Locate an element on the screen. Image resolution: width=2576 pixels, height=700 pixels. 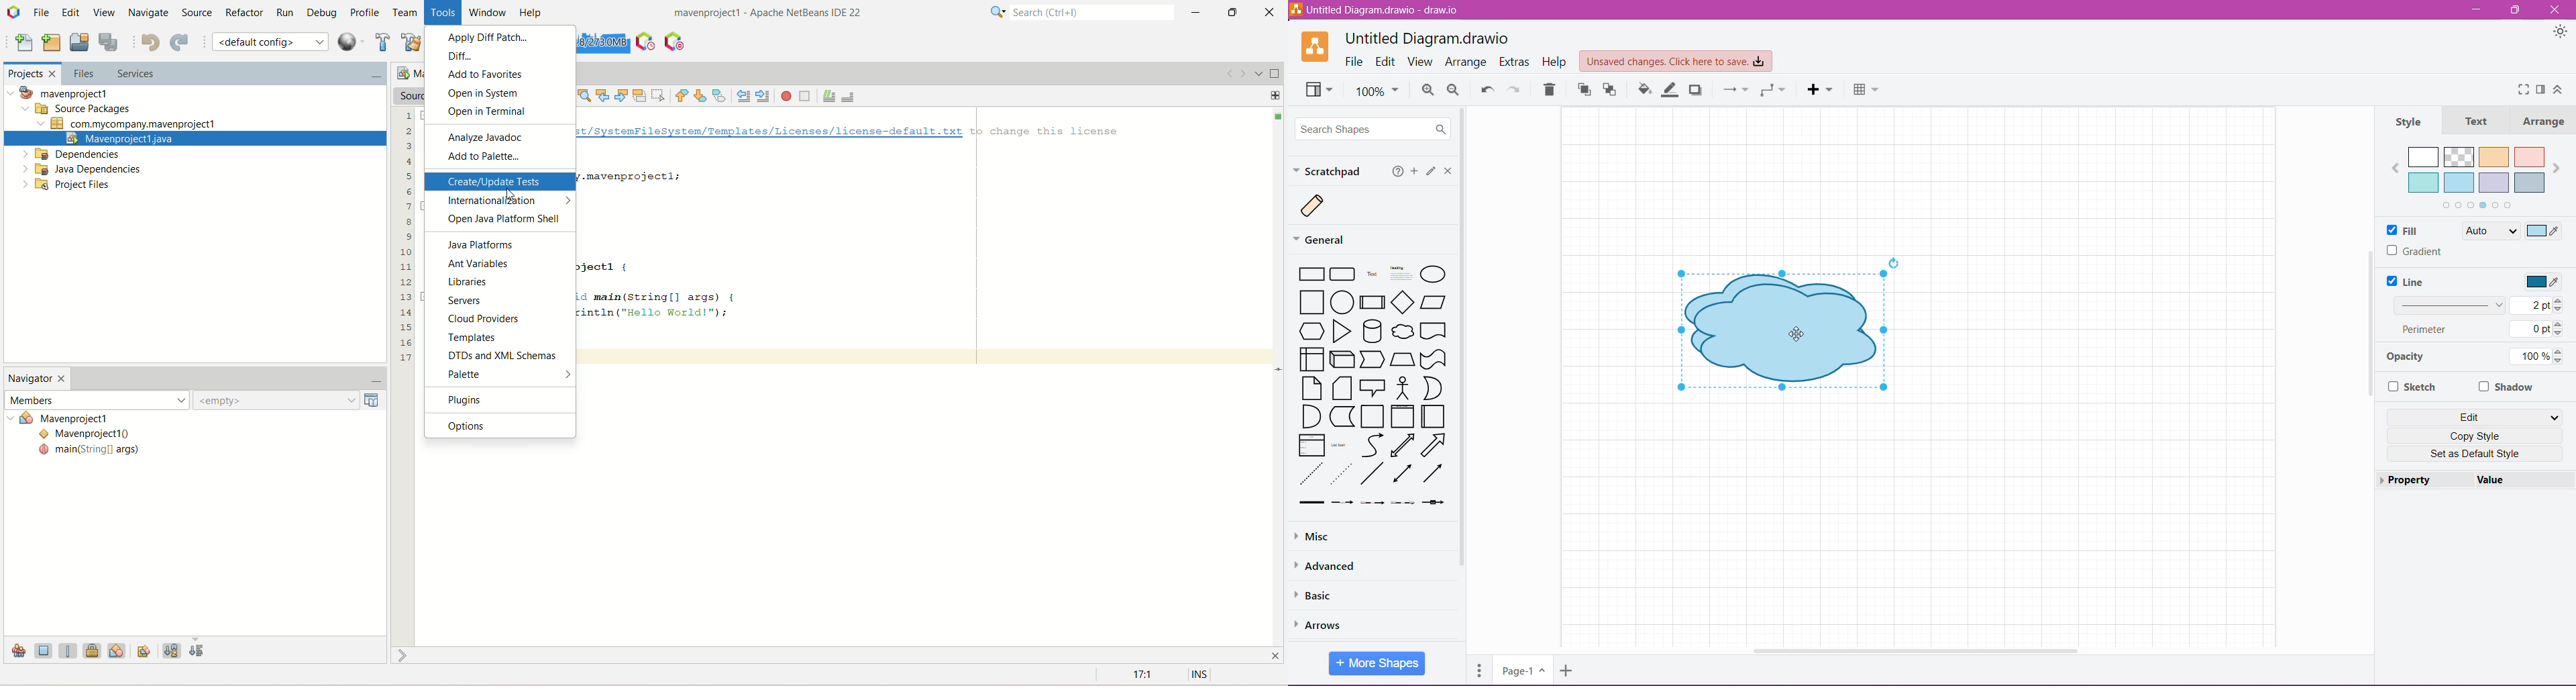
go back is located at coordinates (1226, 73).